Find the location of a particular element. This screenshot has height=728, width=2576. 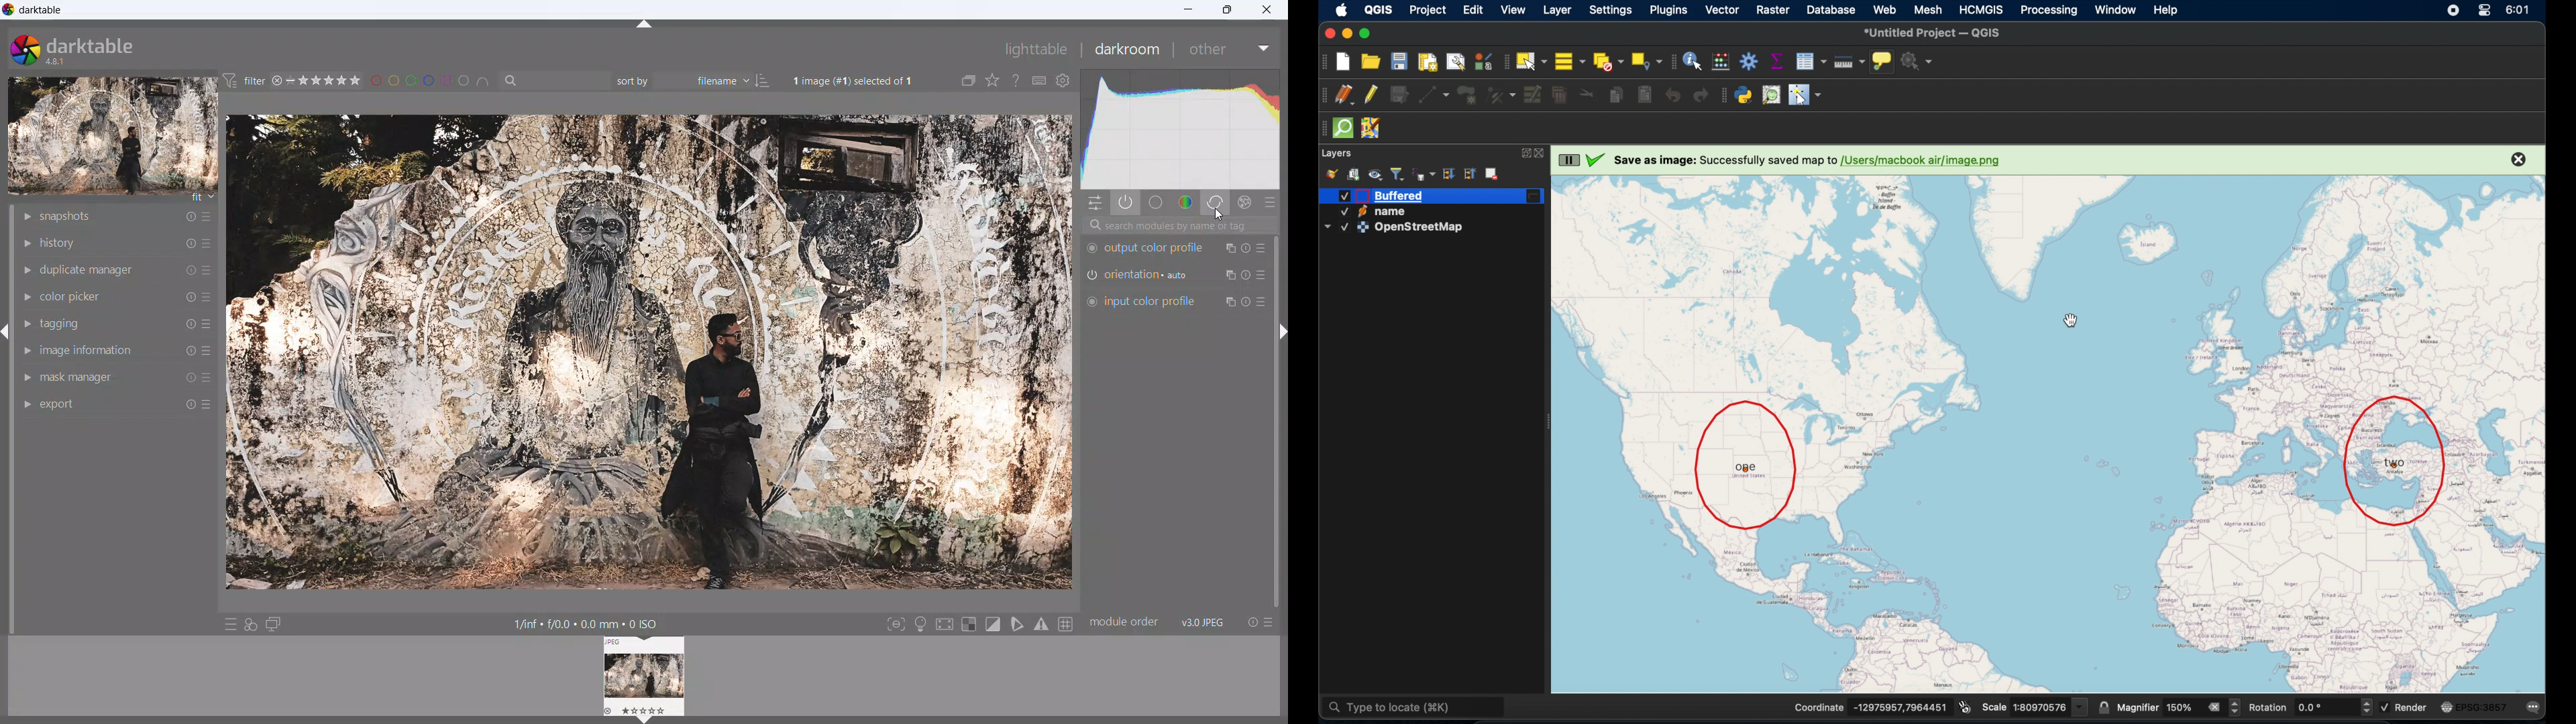

sort by is located at coordinates (683, 82).